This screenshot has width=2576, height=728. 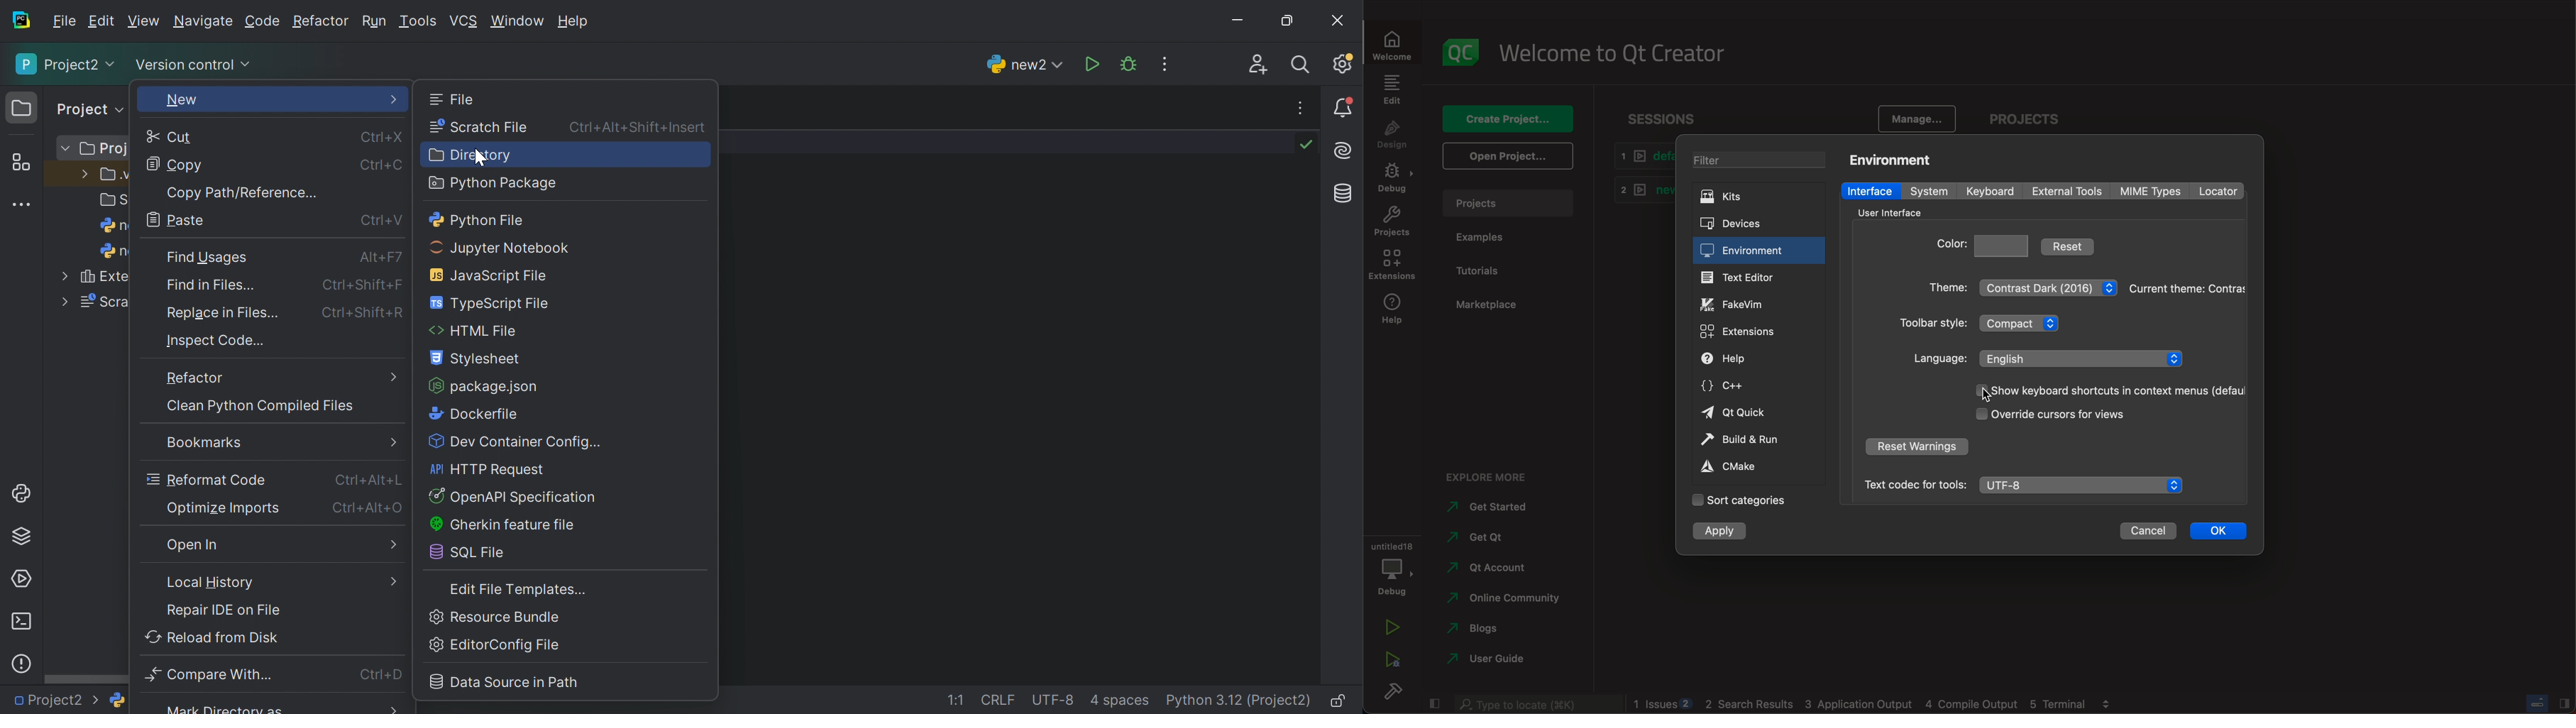 I want to click on , so click(x=391, y=441).